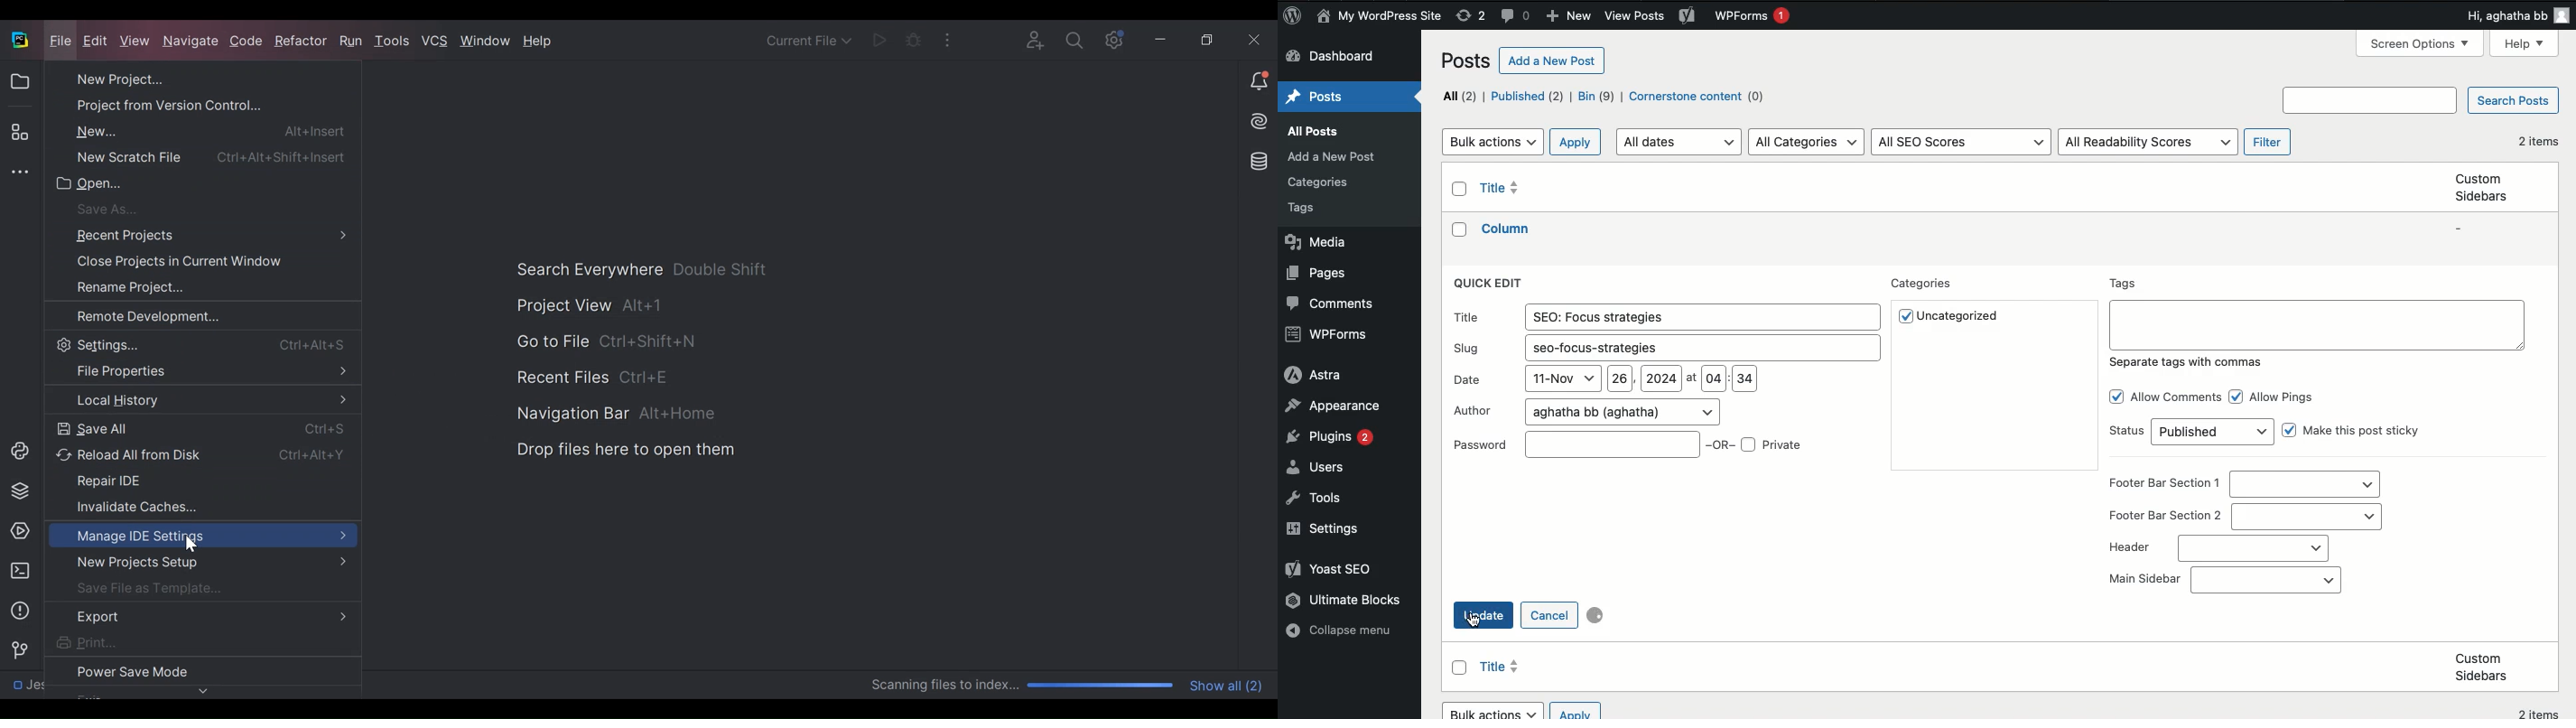 The image size is (2576, 728). What do you see at coordinates (642, 270) in the screenshot?
I see `Search Everywhere` at bounding box center [642, 270].